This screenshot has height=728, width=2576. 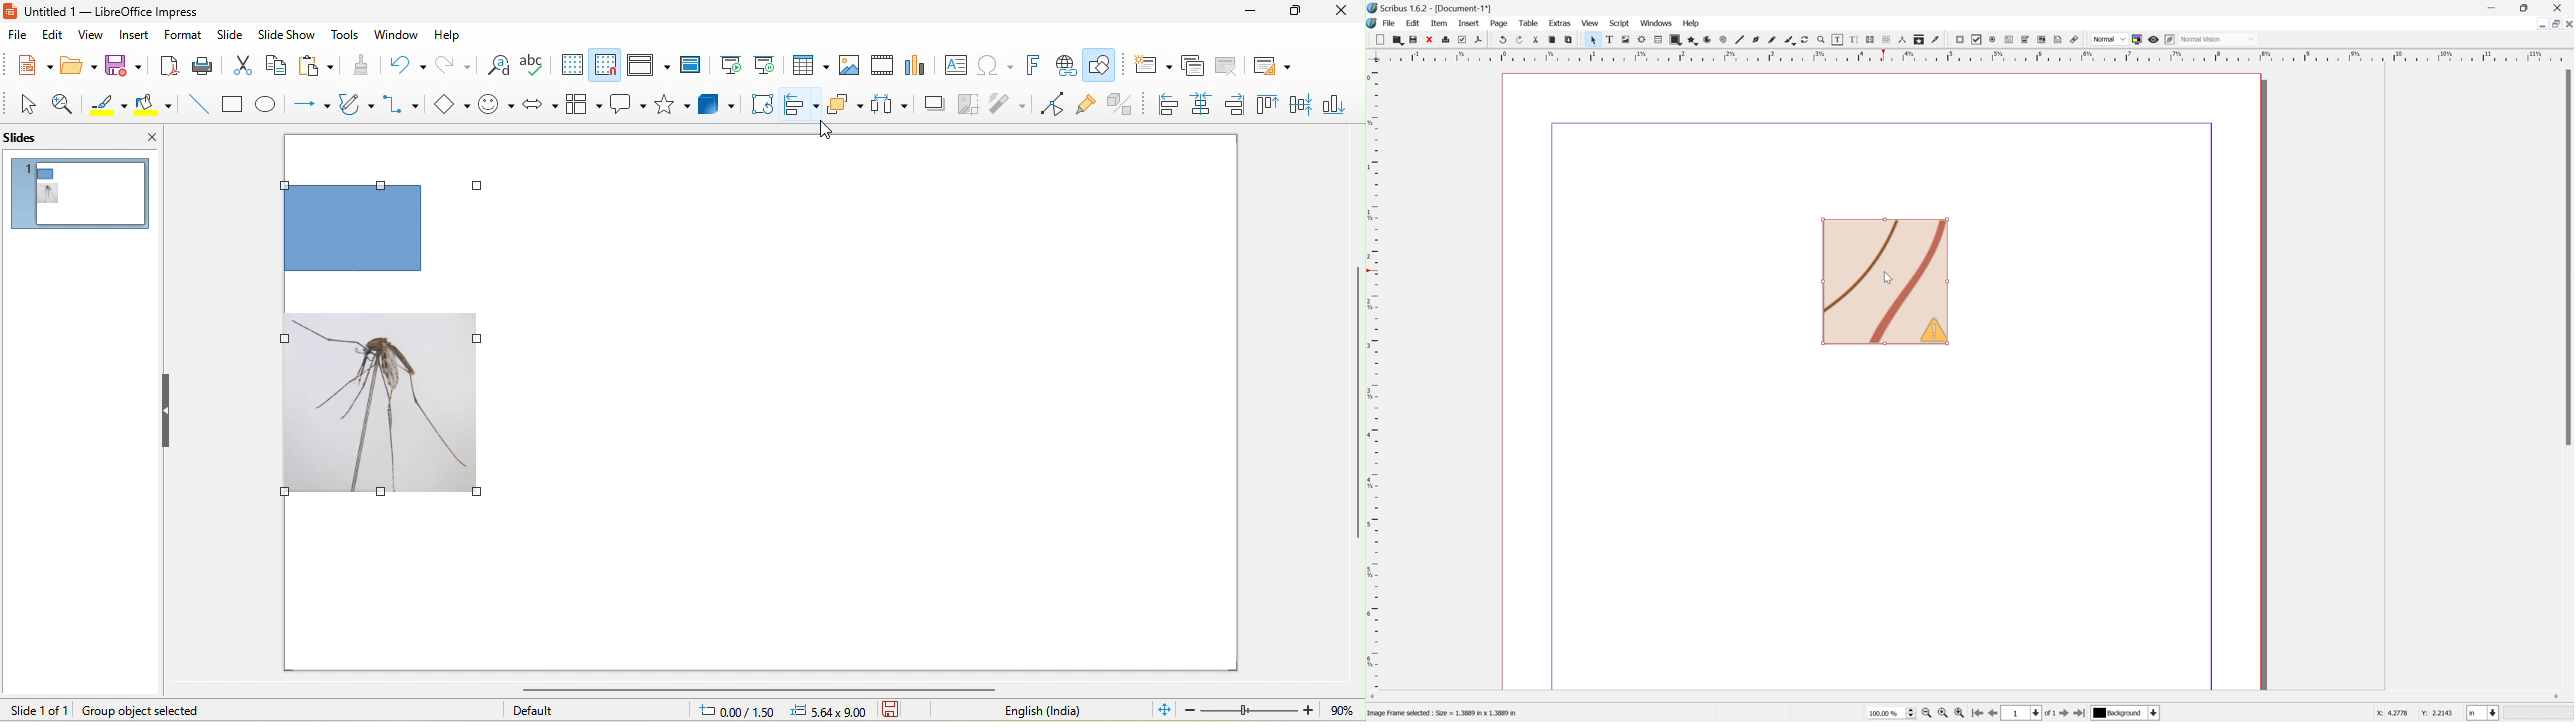 I want to click on table, so click(x=811, y=64).